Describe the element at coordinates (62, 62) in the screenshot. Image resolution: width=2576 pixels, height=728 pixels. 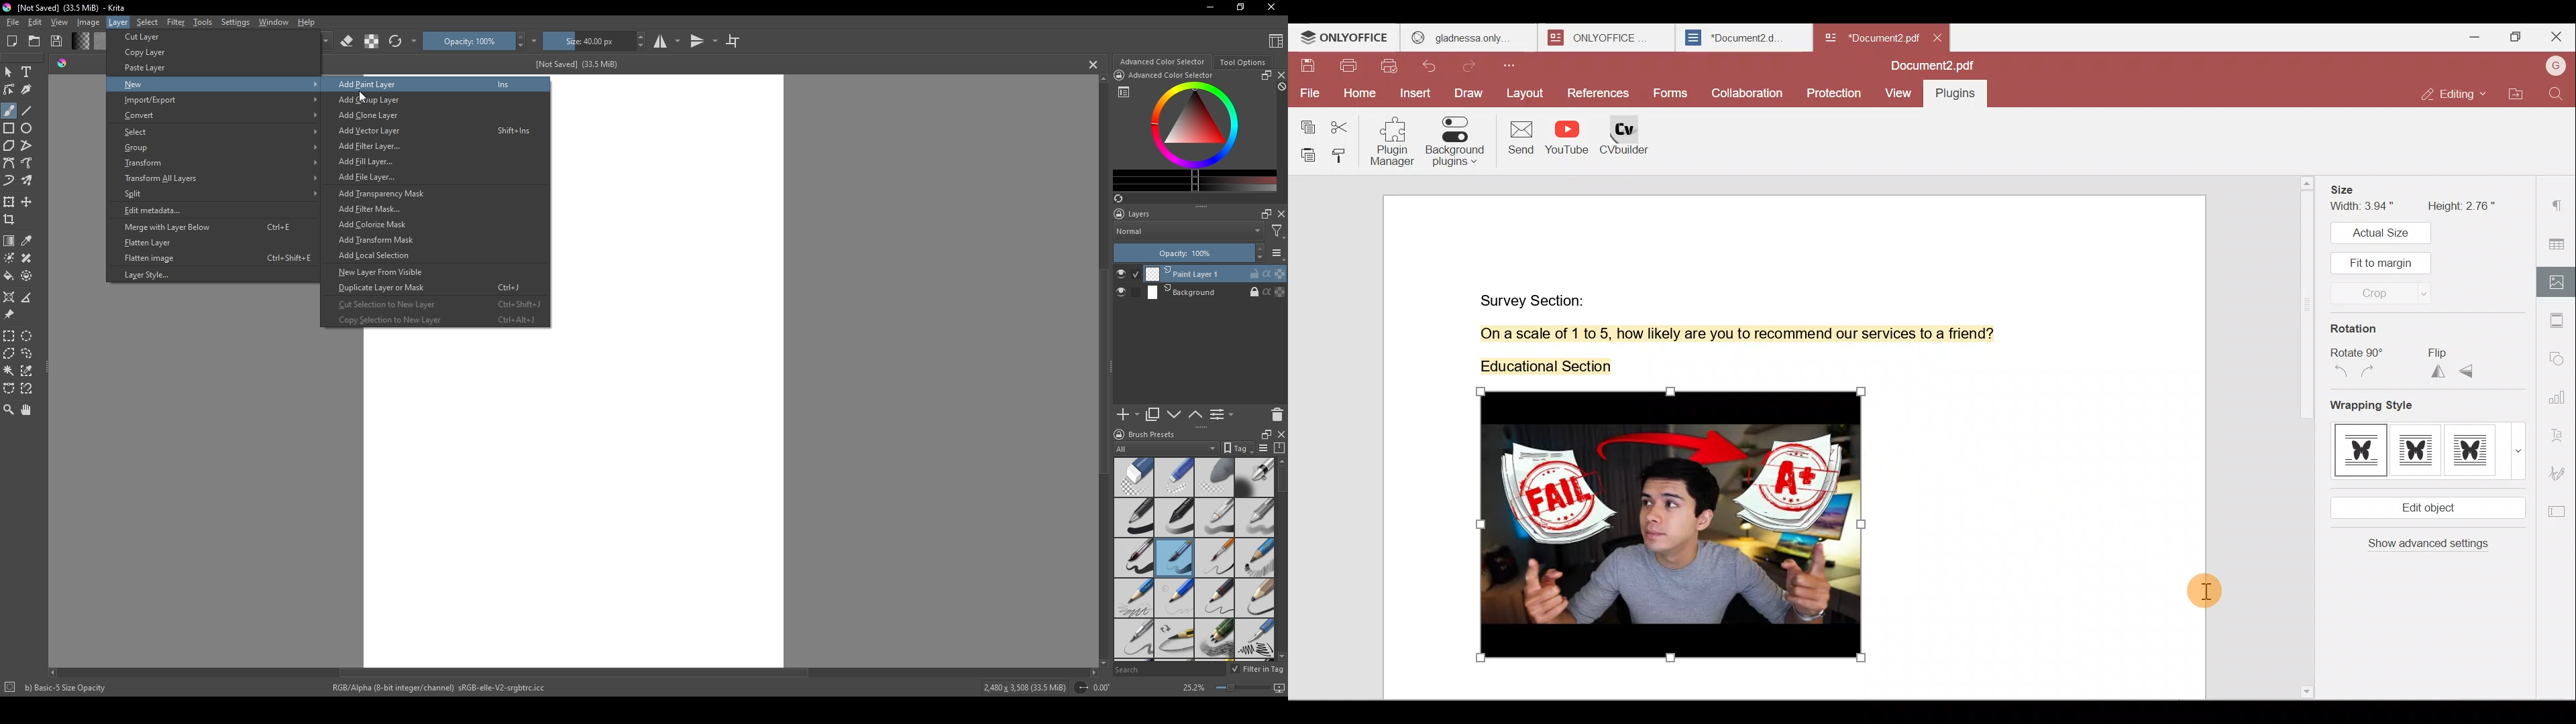
I see `shade` at that location.